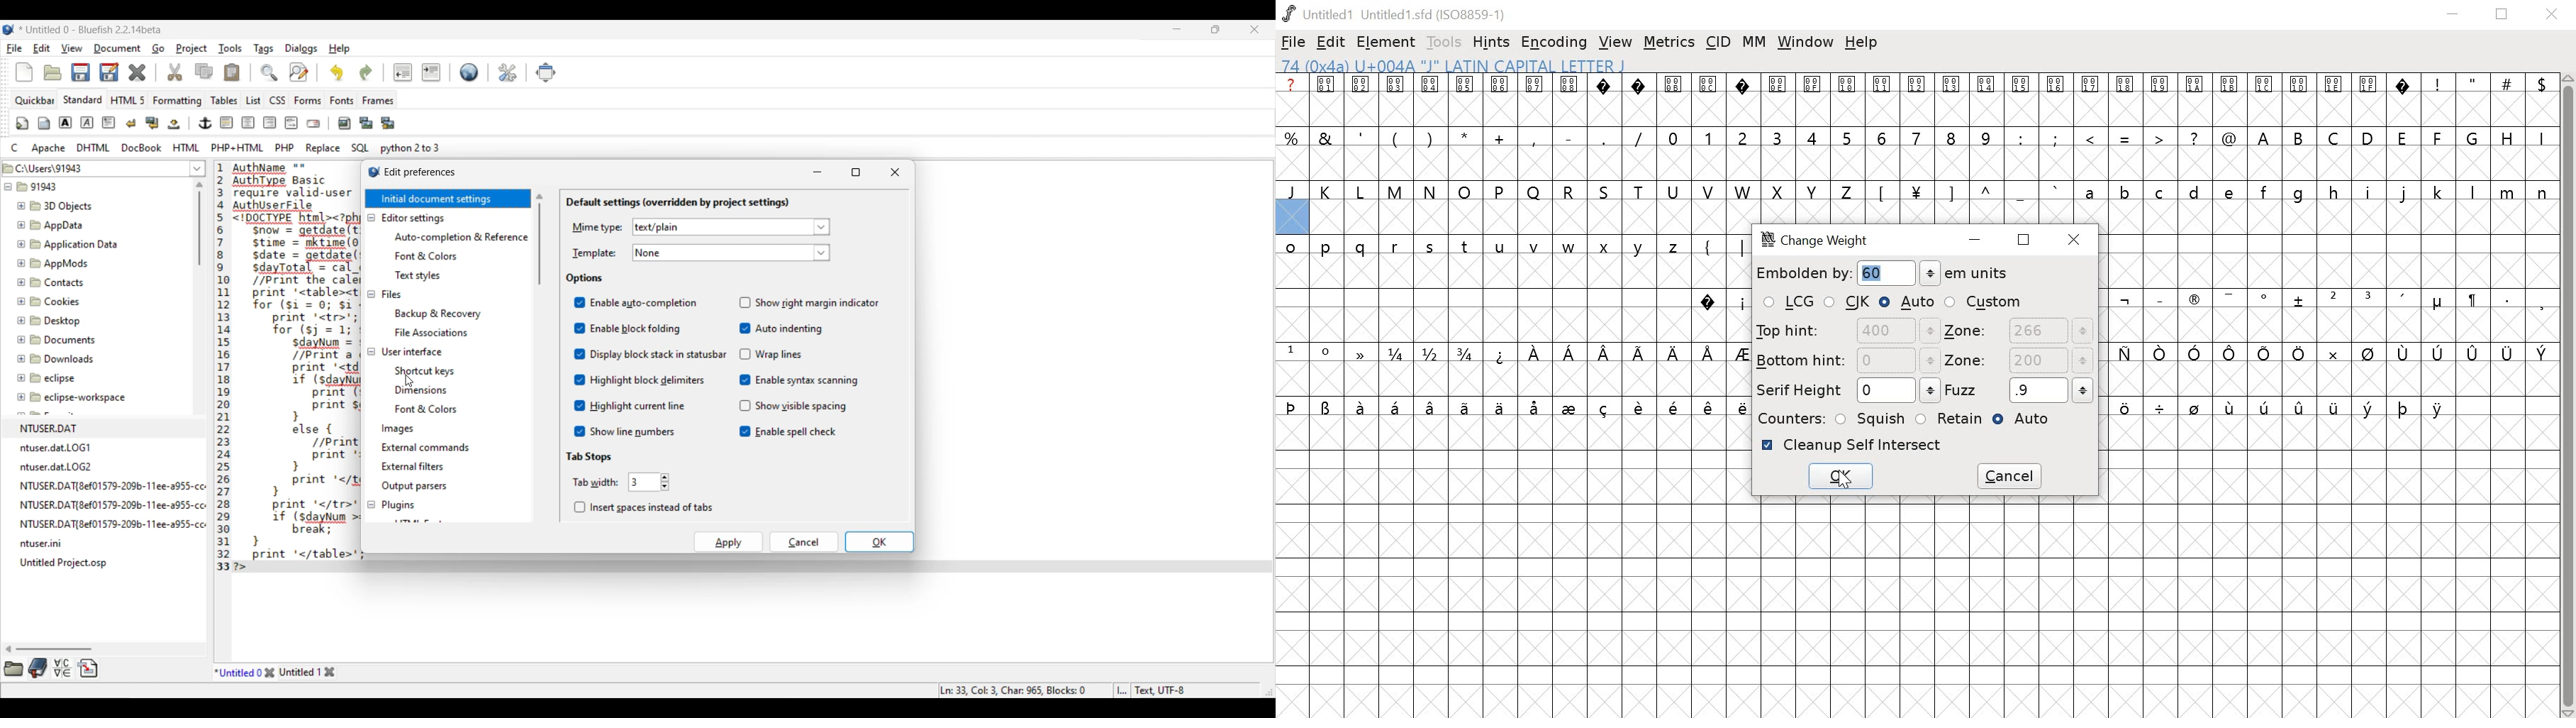 This screenshot has width=2576, height=728. I want to click on symbols, so click(2333, 301).